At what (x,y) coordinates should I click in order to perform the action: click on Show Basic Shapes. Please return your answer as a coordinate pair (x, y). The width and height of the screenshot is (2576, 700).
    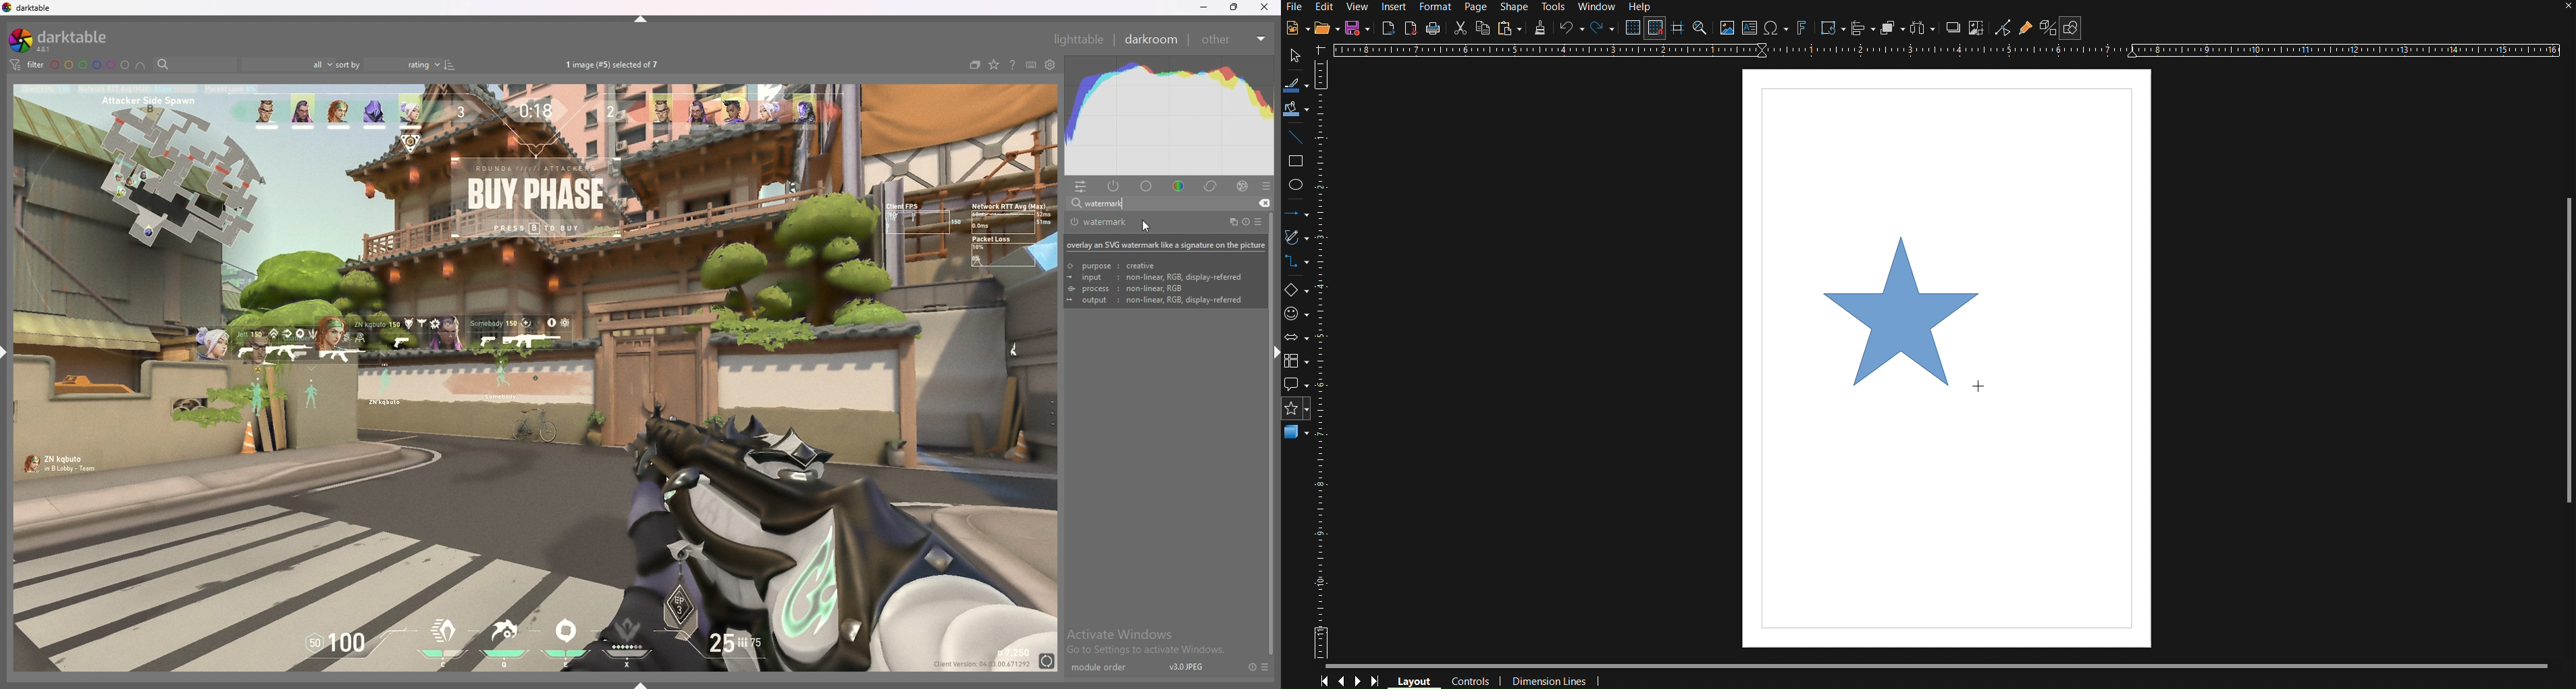
    Looking at the image, I should click on (2072, 28).